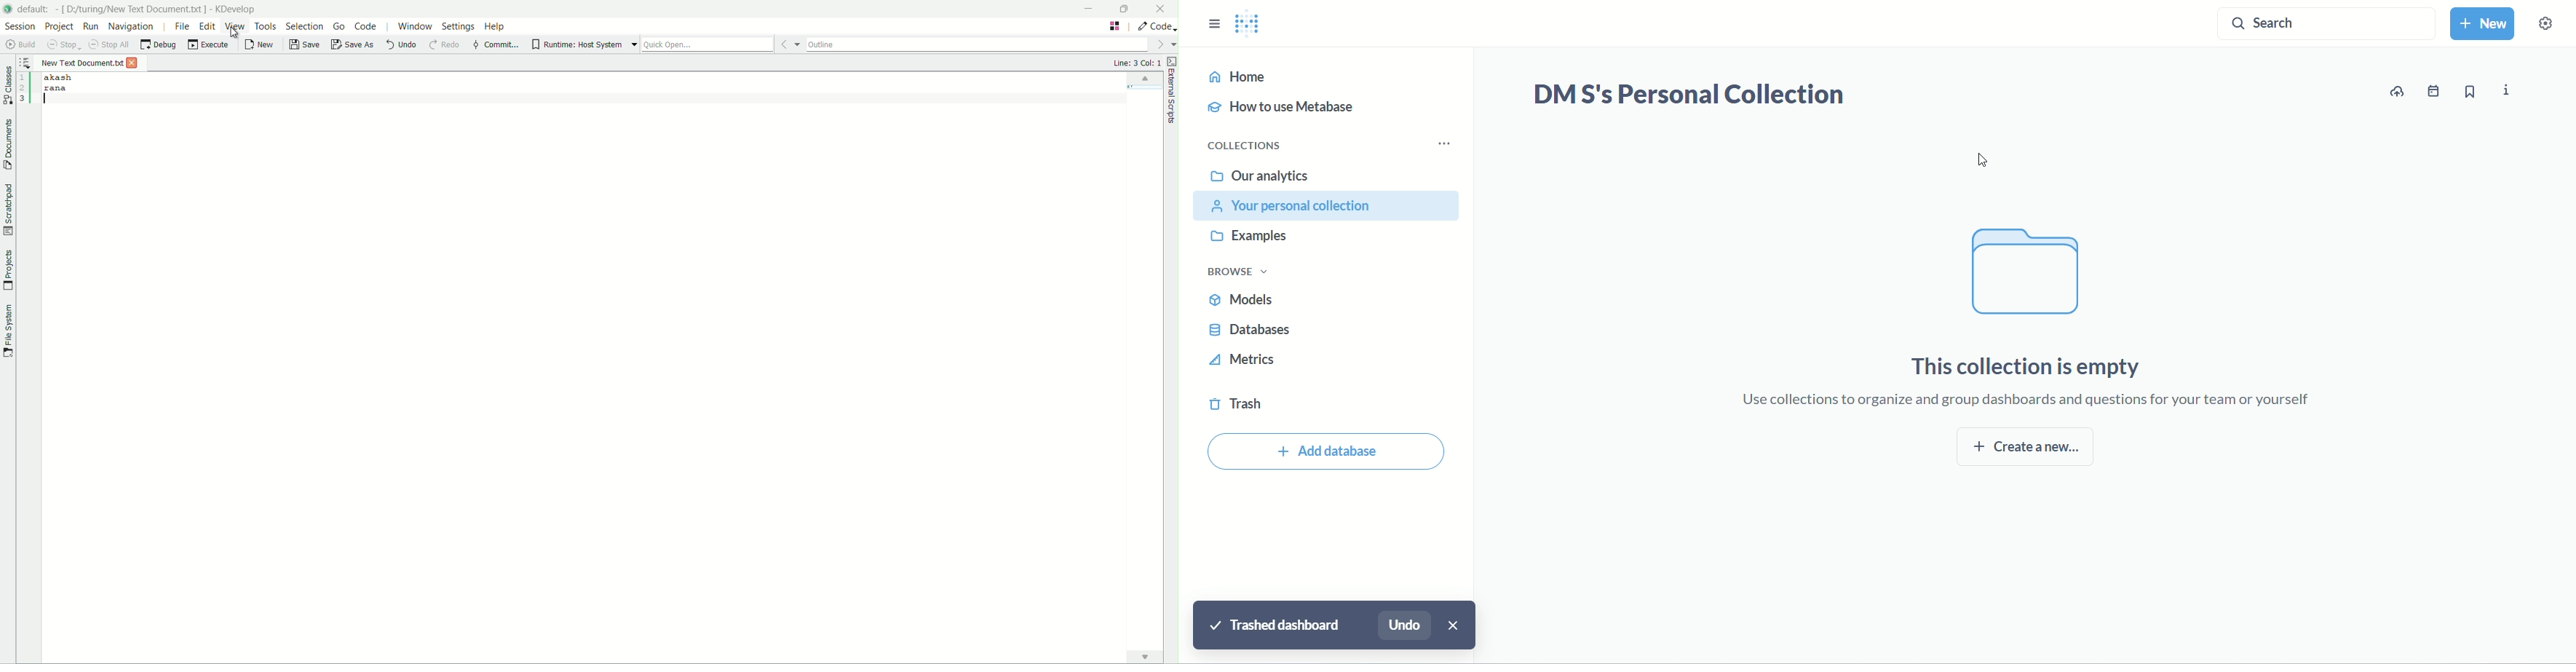  I want to click on close file, so click(133, 63).